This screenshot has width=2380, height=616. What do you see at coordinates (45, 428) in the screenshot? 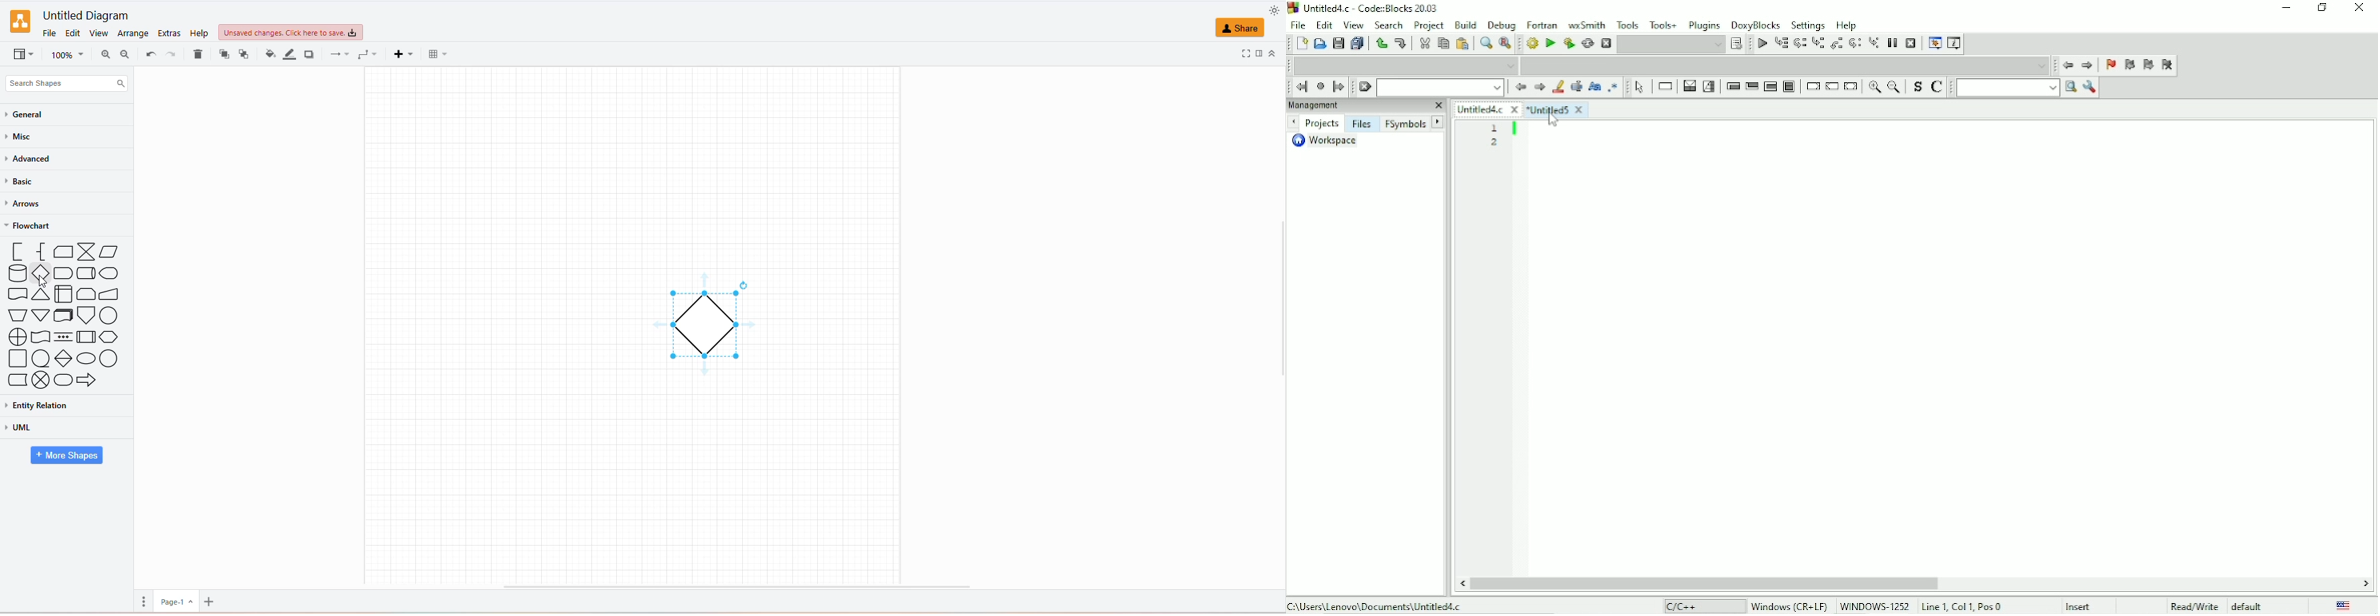
I see `UML` at bounding box center [45, 428].